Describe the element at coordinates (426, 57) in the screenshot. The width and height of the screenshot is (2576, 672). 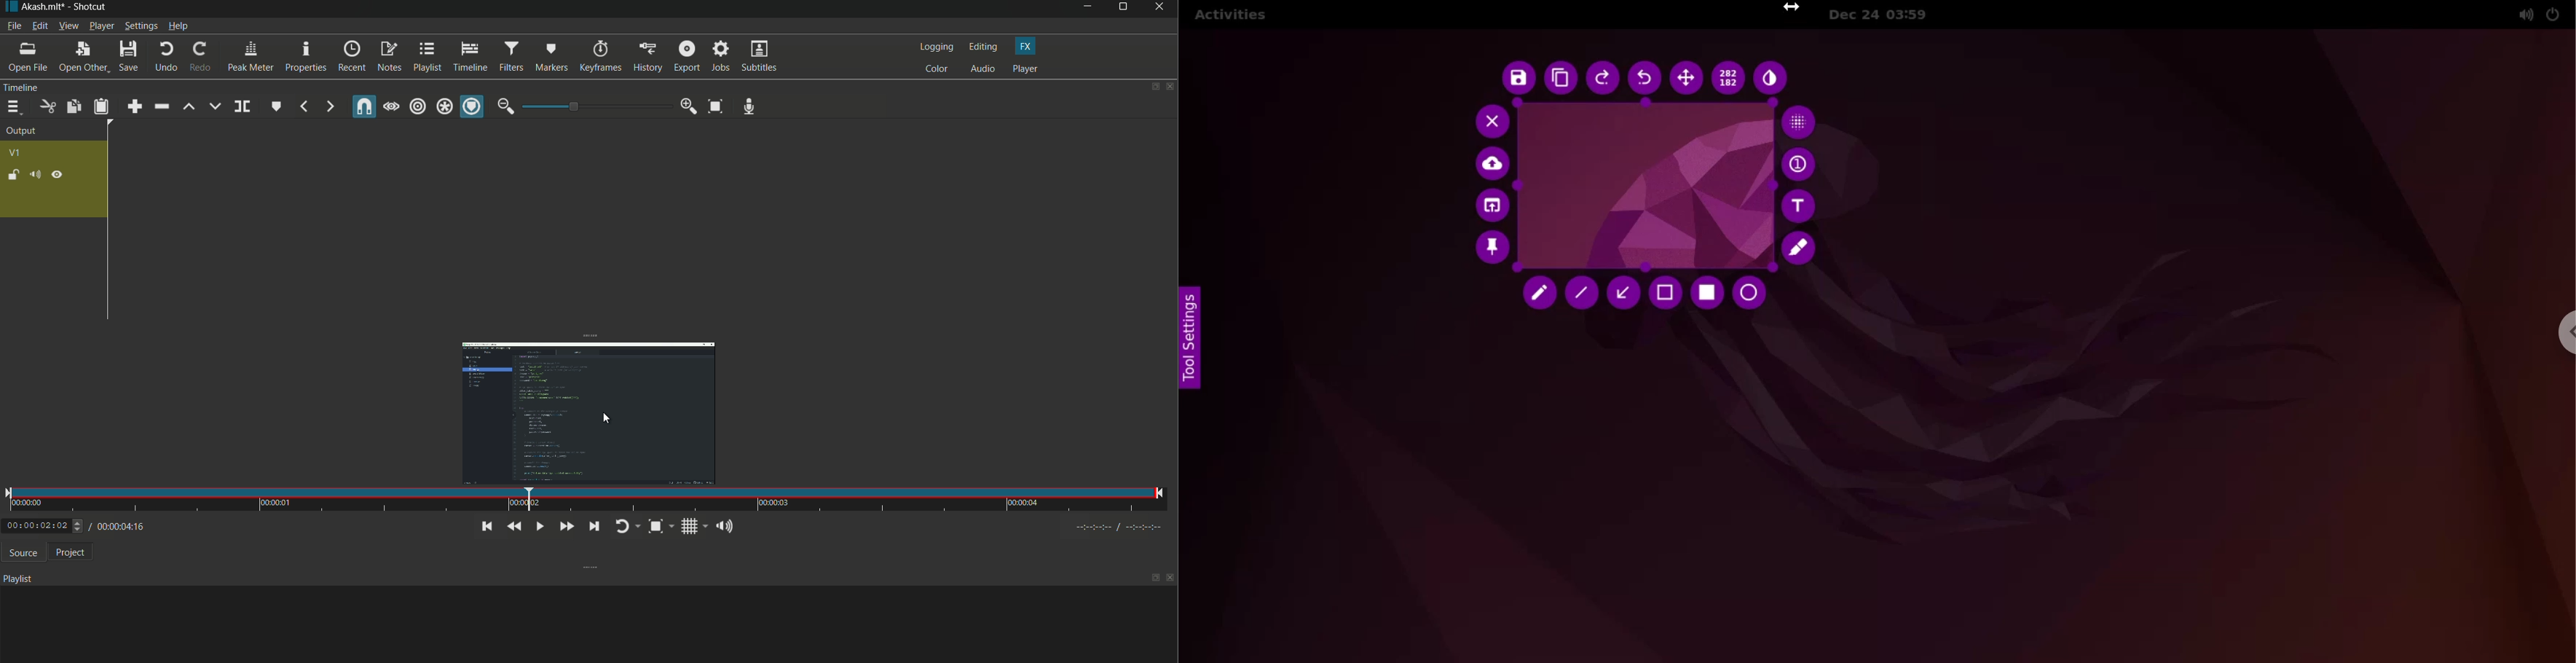
I see `playlist` at that location.